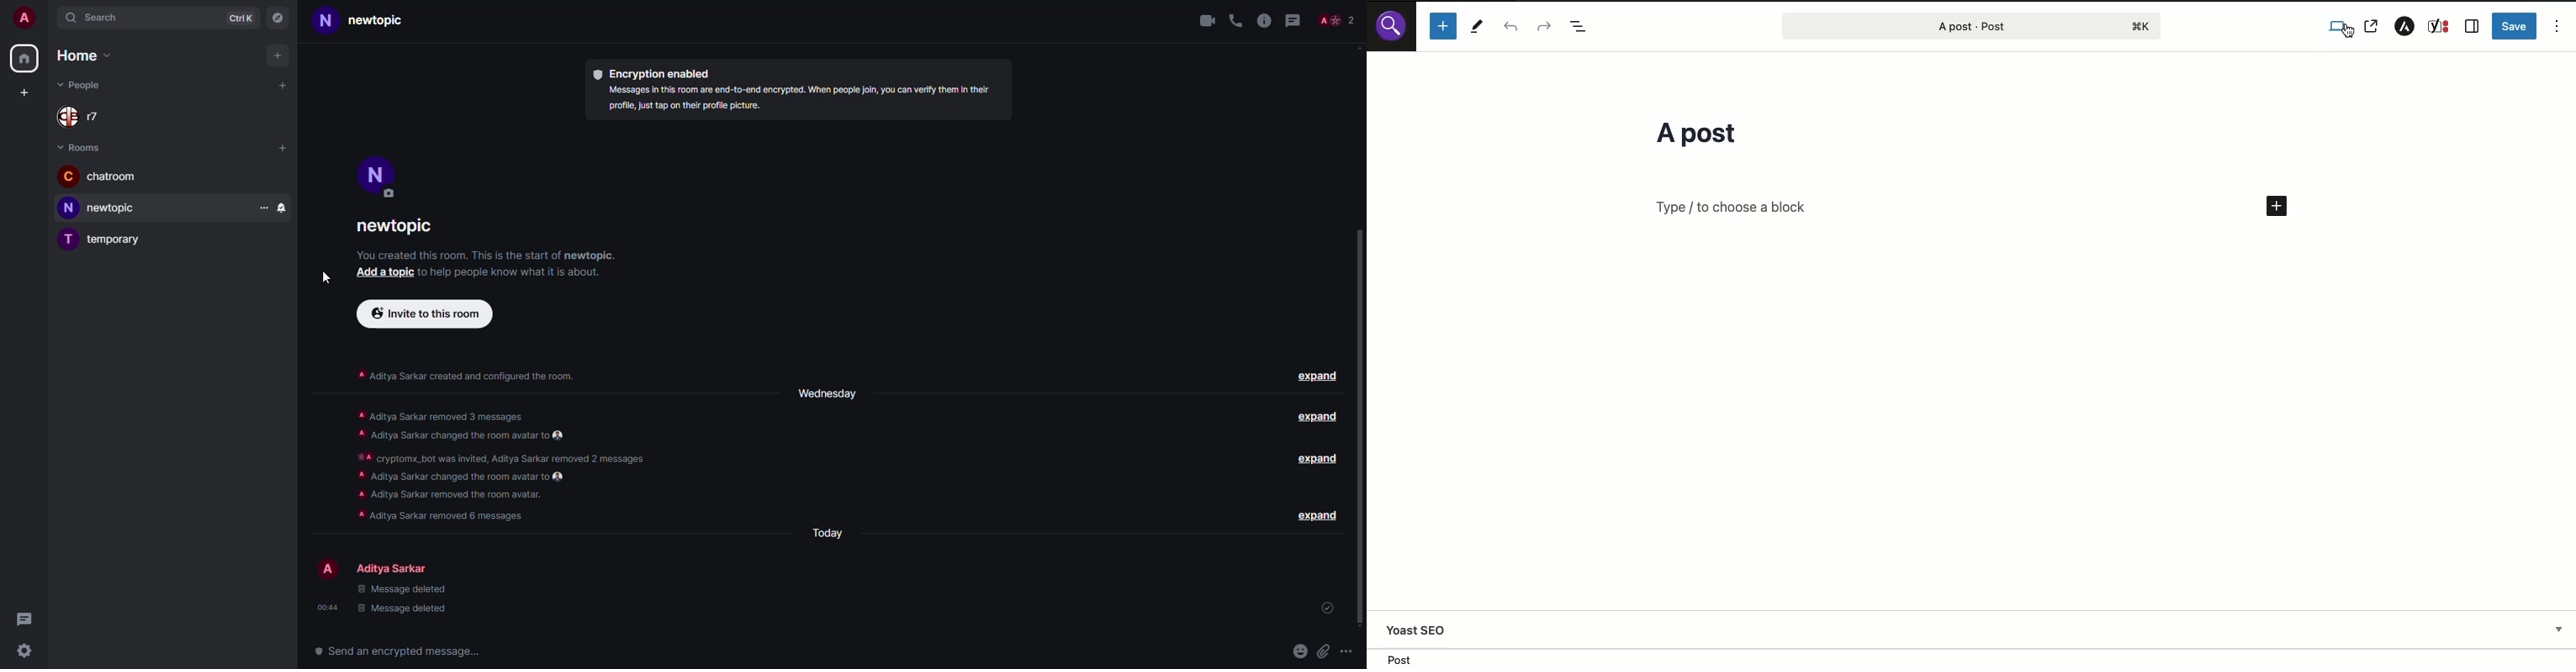 The height and width of the screenshot is (672, 2576). I want to click on people, so click(84, 117).